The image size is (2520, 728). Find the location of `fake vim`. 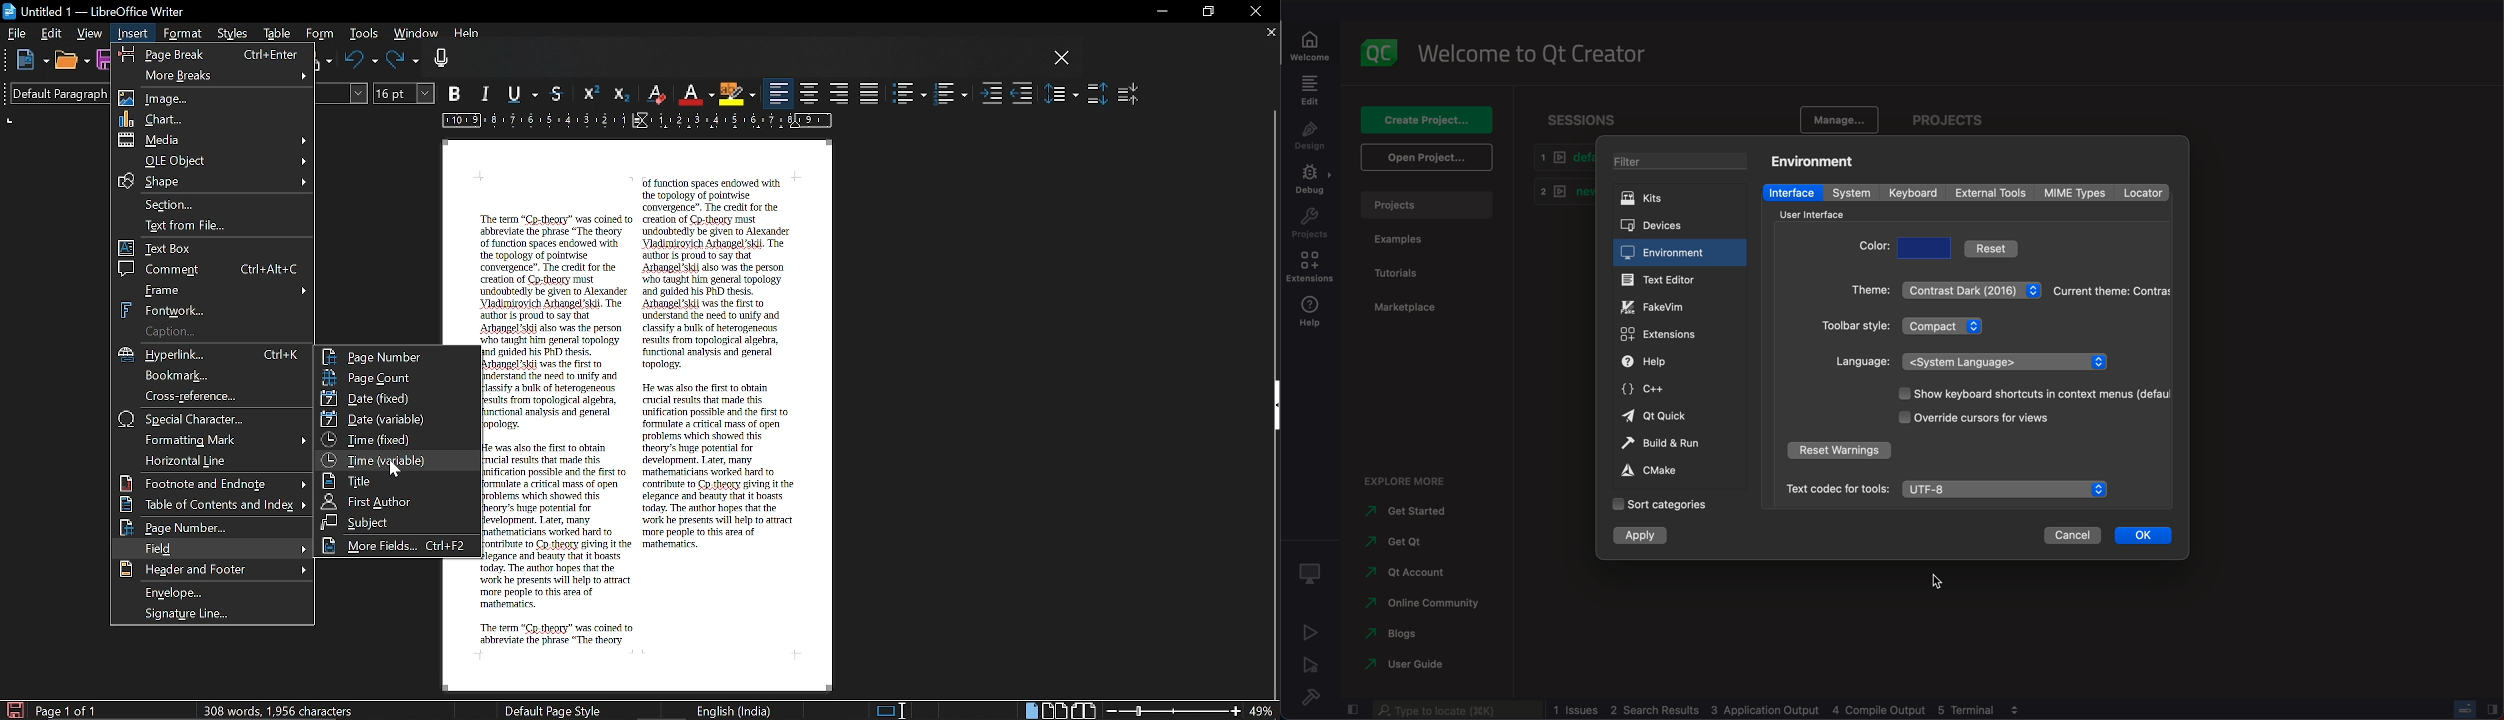

fake vim is located at coordinates (1679, 306).